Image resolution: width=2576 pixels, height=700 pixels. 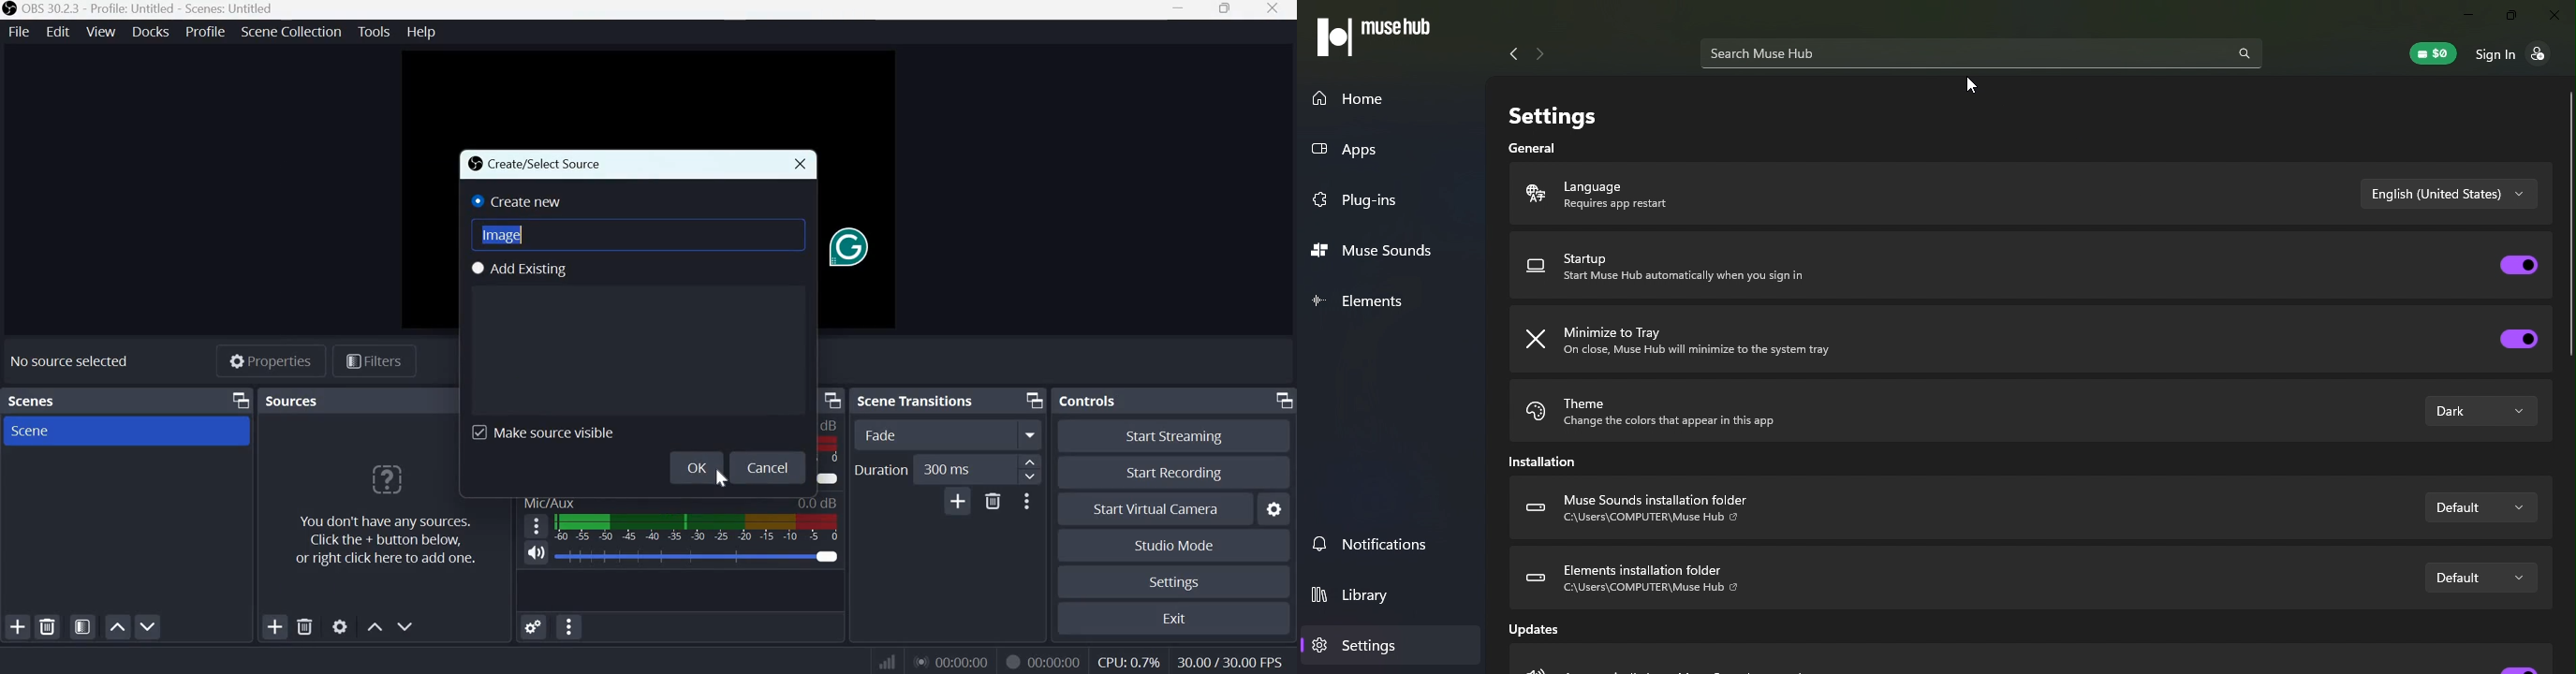 What do you see at coordinates (1234, 660) in the screenshot?
I see `30.00/30.00 FPS` at bounding box center [1234, 660].